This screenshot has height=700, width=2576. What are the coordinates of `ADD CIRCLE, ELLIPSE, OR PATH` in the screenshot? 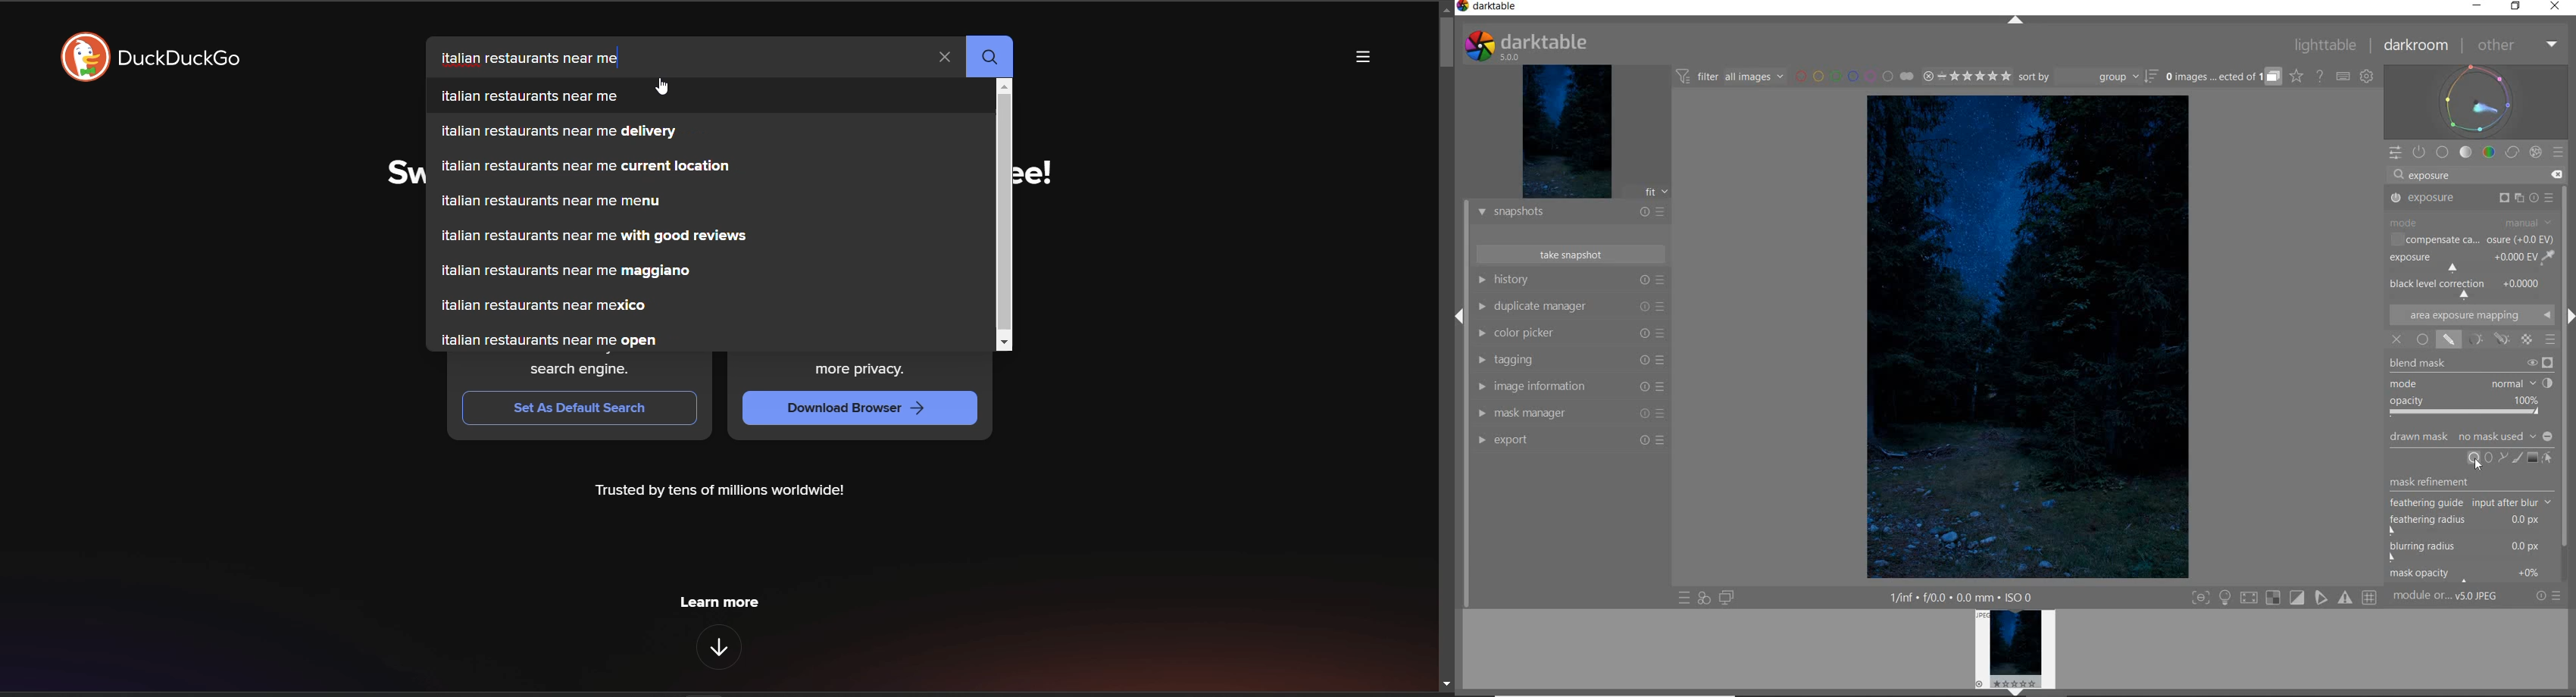 It's located at (2486, 459).